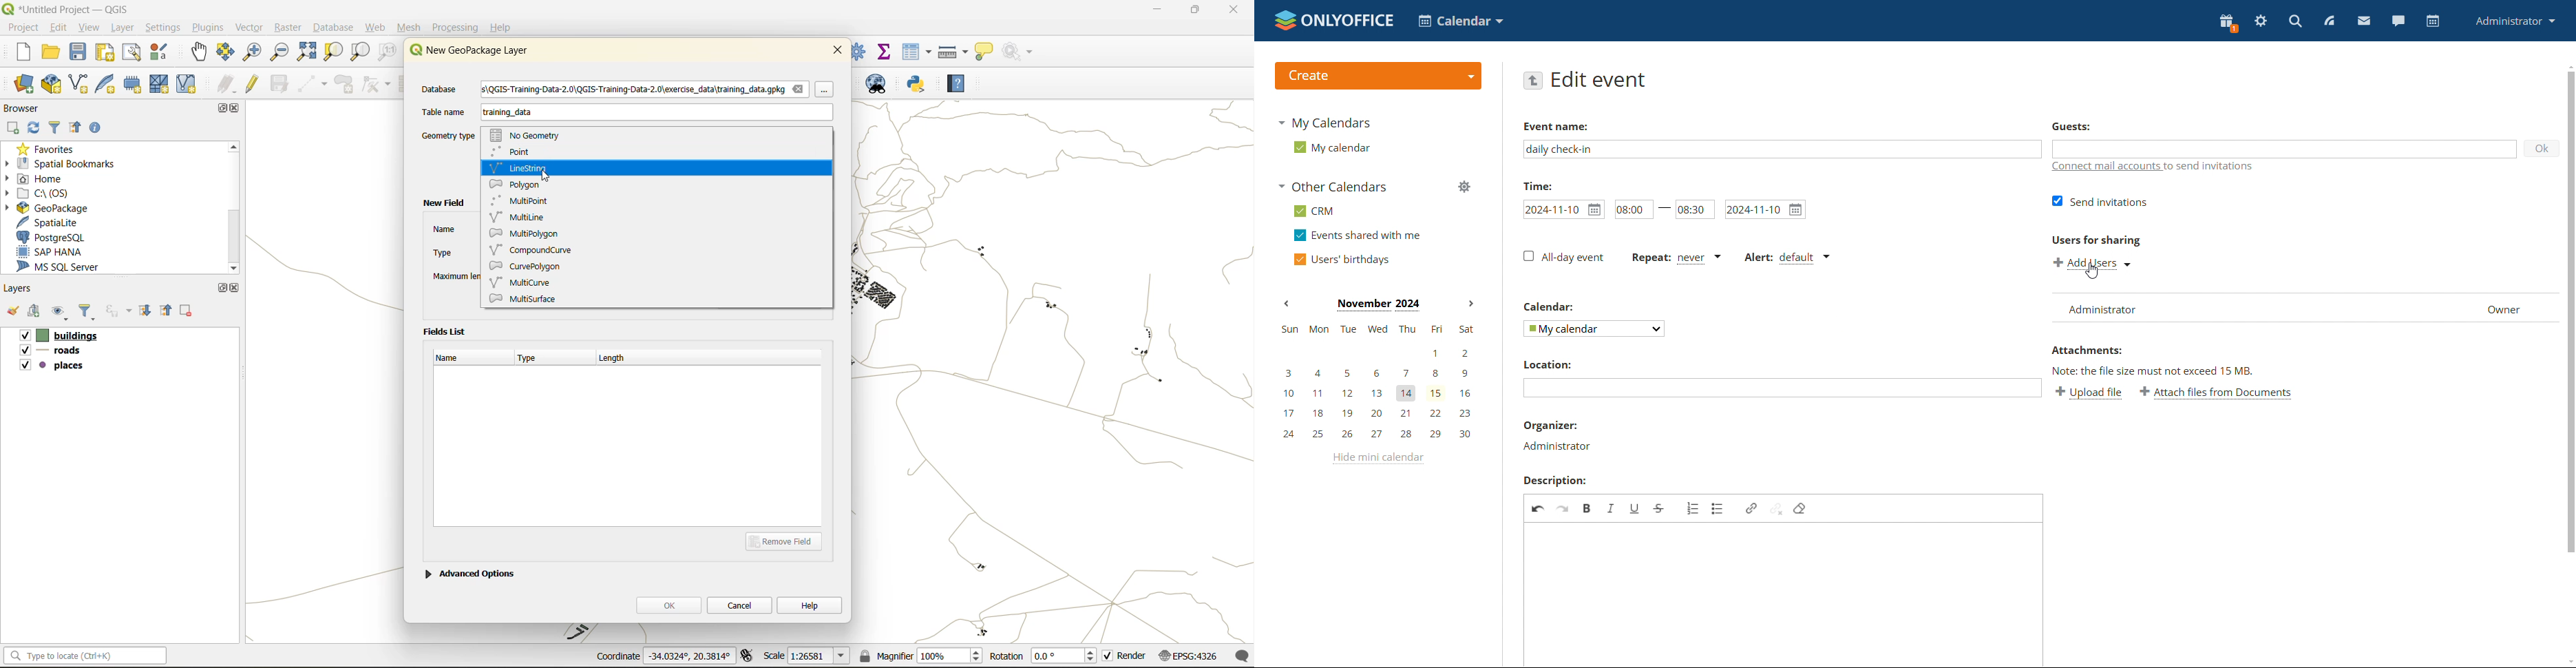 This screenshot has height=672, width=2576. Describe the element at coordinates (2572, 311) in the screenshot. I see `scrollbar` at that location.